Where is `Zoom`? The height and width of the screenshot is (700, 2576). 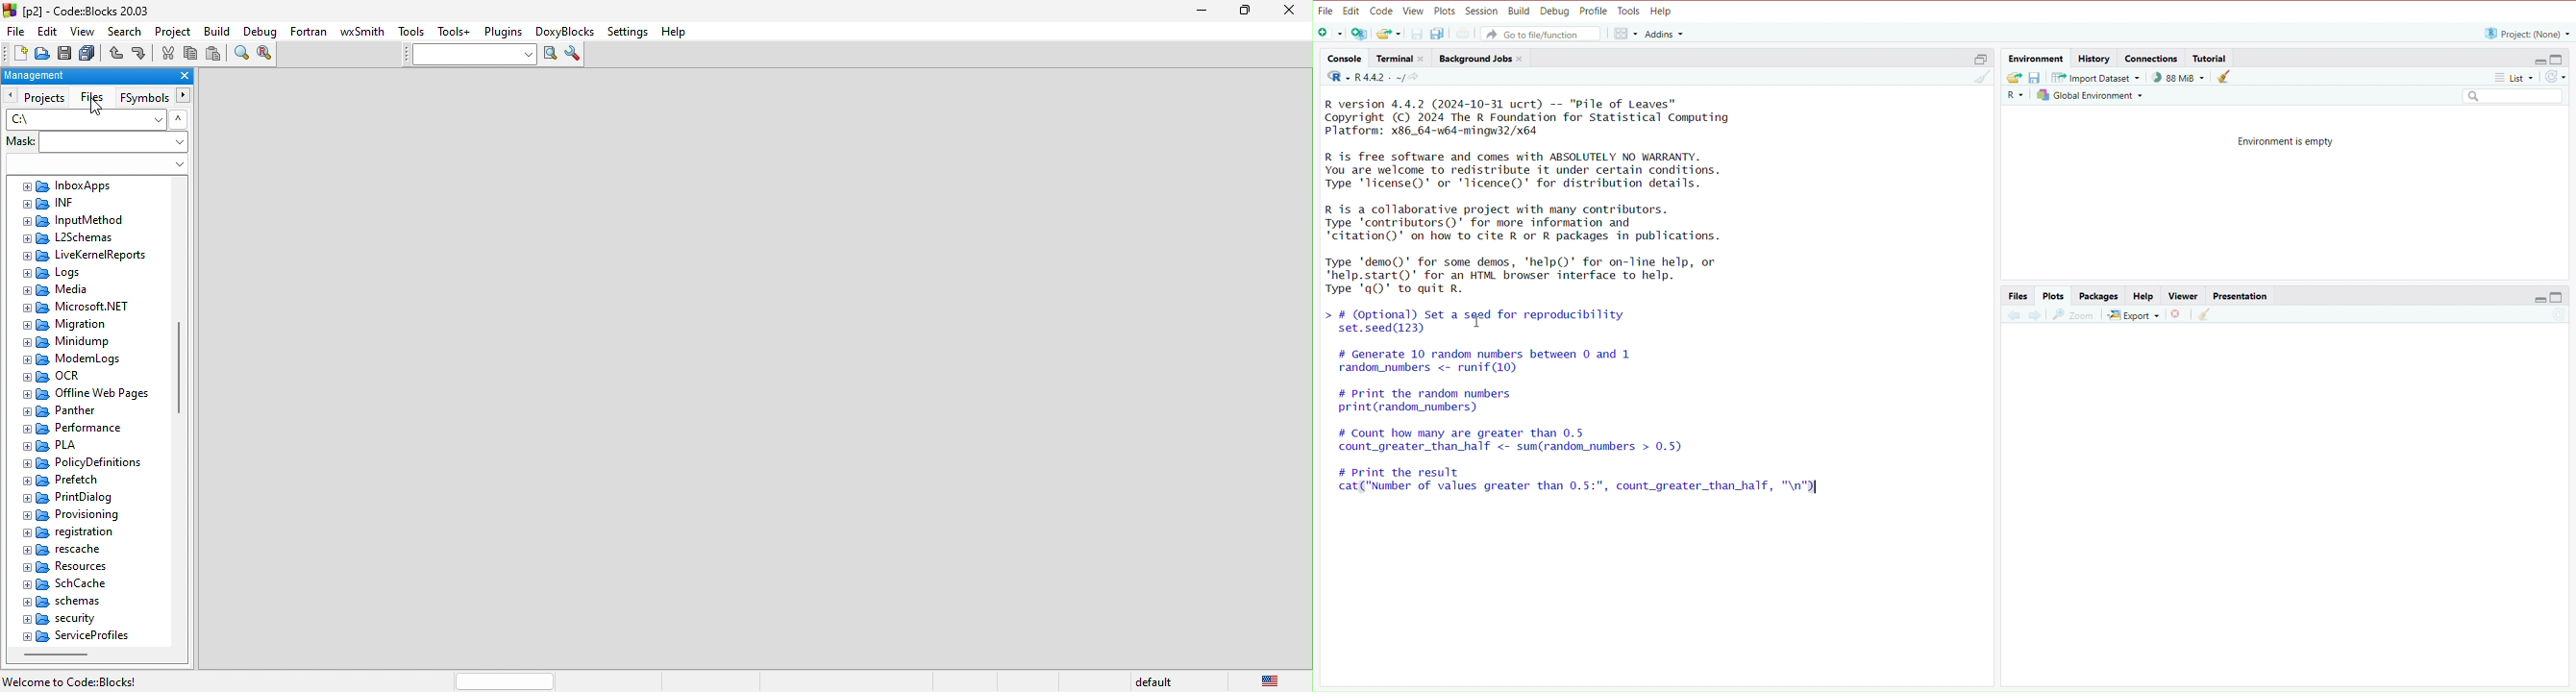 Zoom is located at coordinates (2074, 315).